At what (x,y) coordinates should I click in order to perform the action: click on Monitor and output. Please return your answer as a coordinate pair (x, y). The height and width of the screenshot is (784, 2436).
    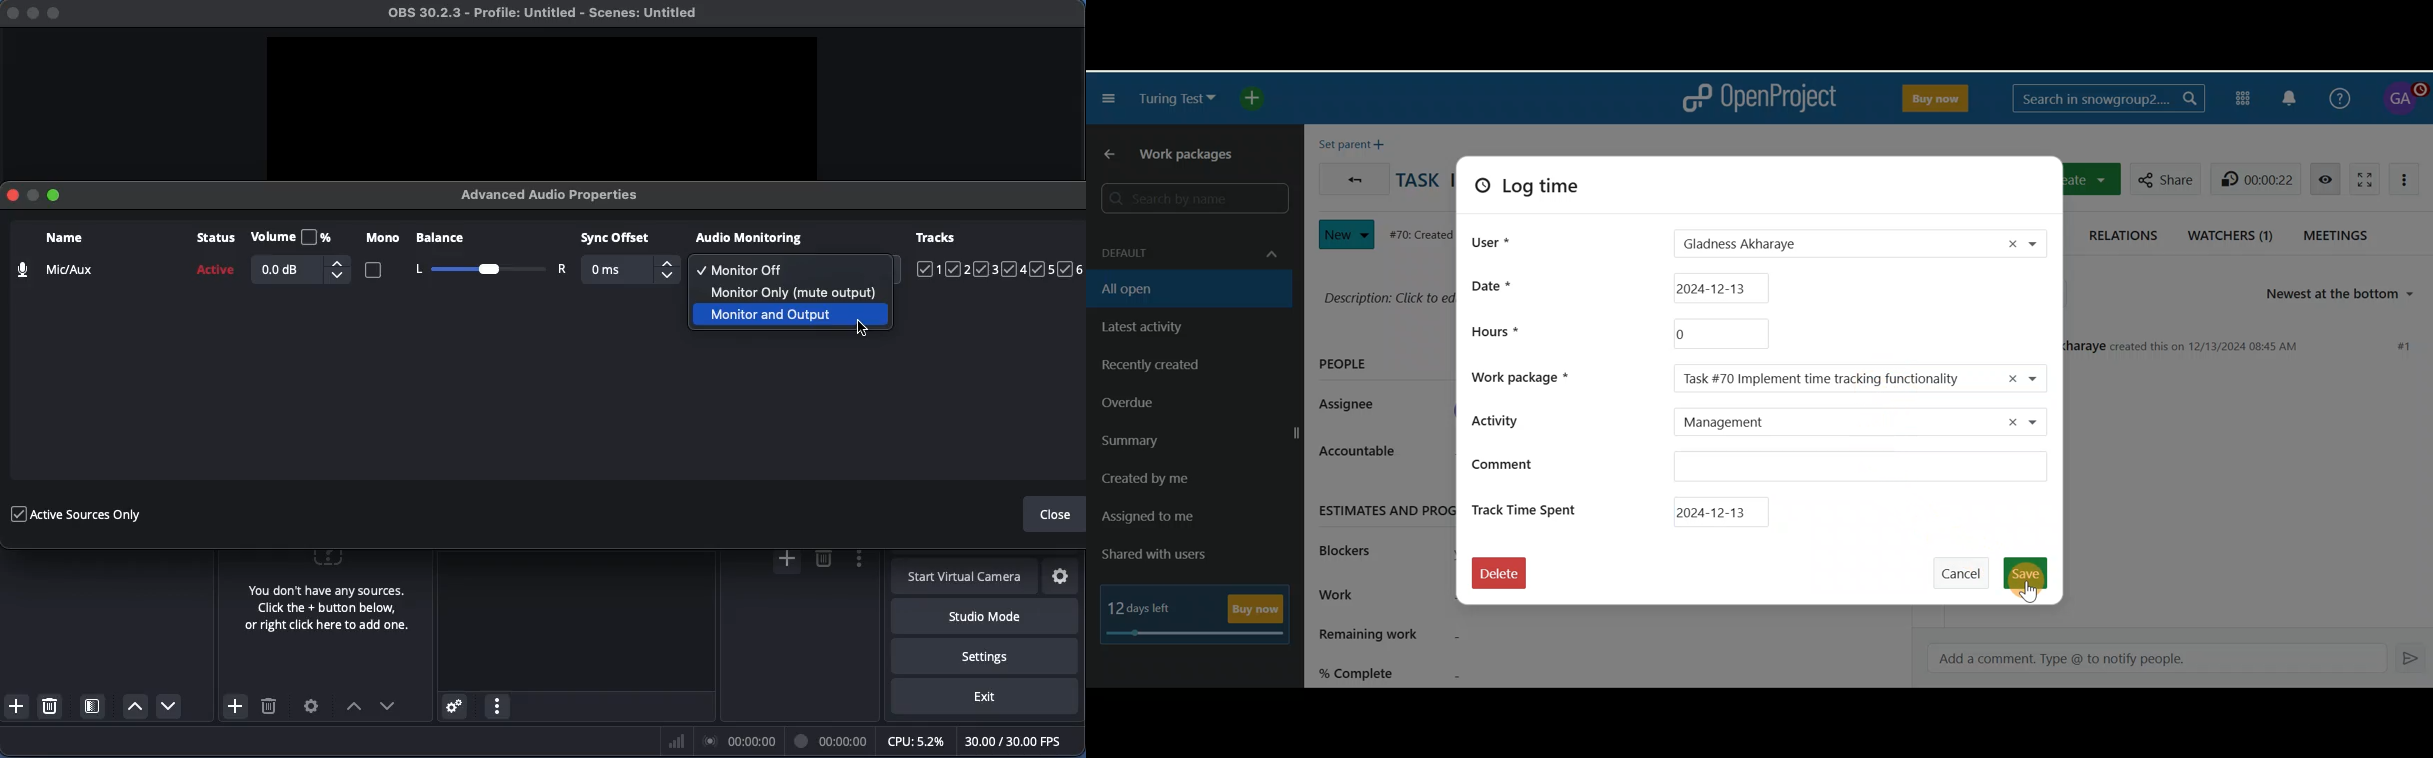
    Looking at the image, I should click on (792, 314).